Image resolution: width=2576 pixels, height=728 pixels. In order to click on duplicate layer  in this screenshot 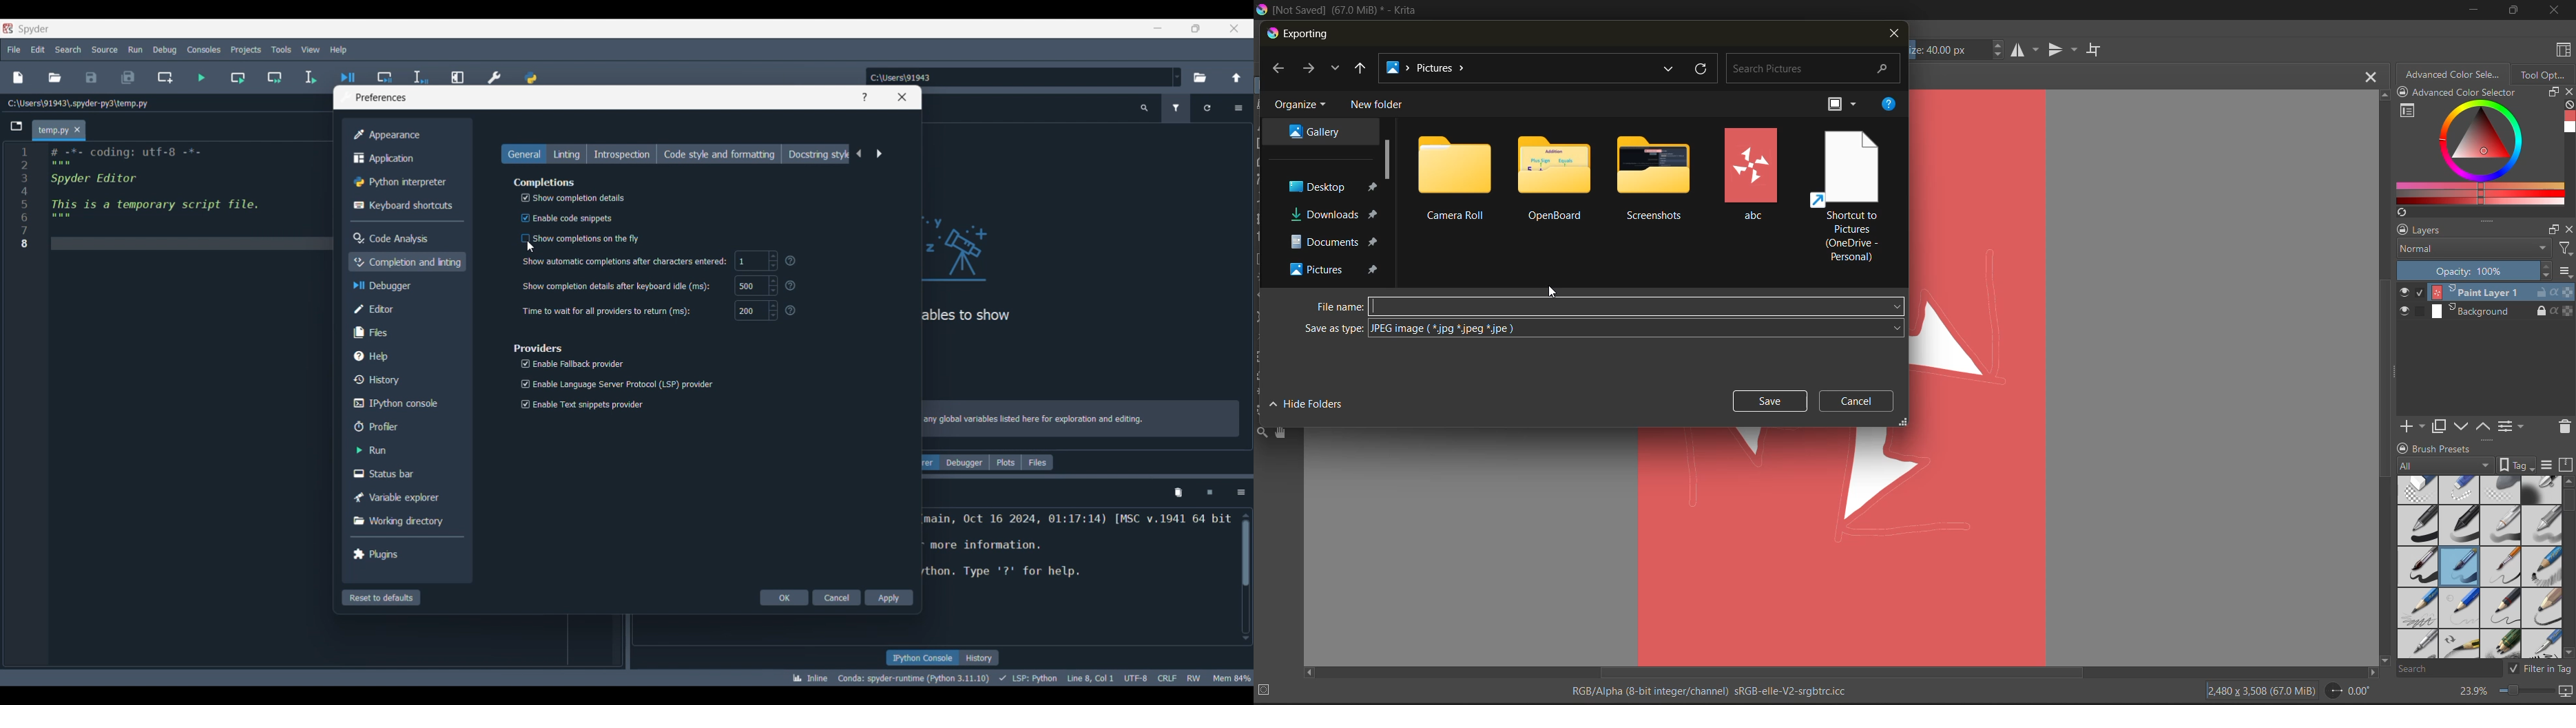, I will do `click(2446, 428)`.